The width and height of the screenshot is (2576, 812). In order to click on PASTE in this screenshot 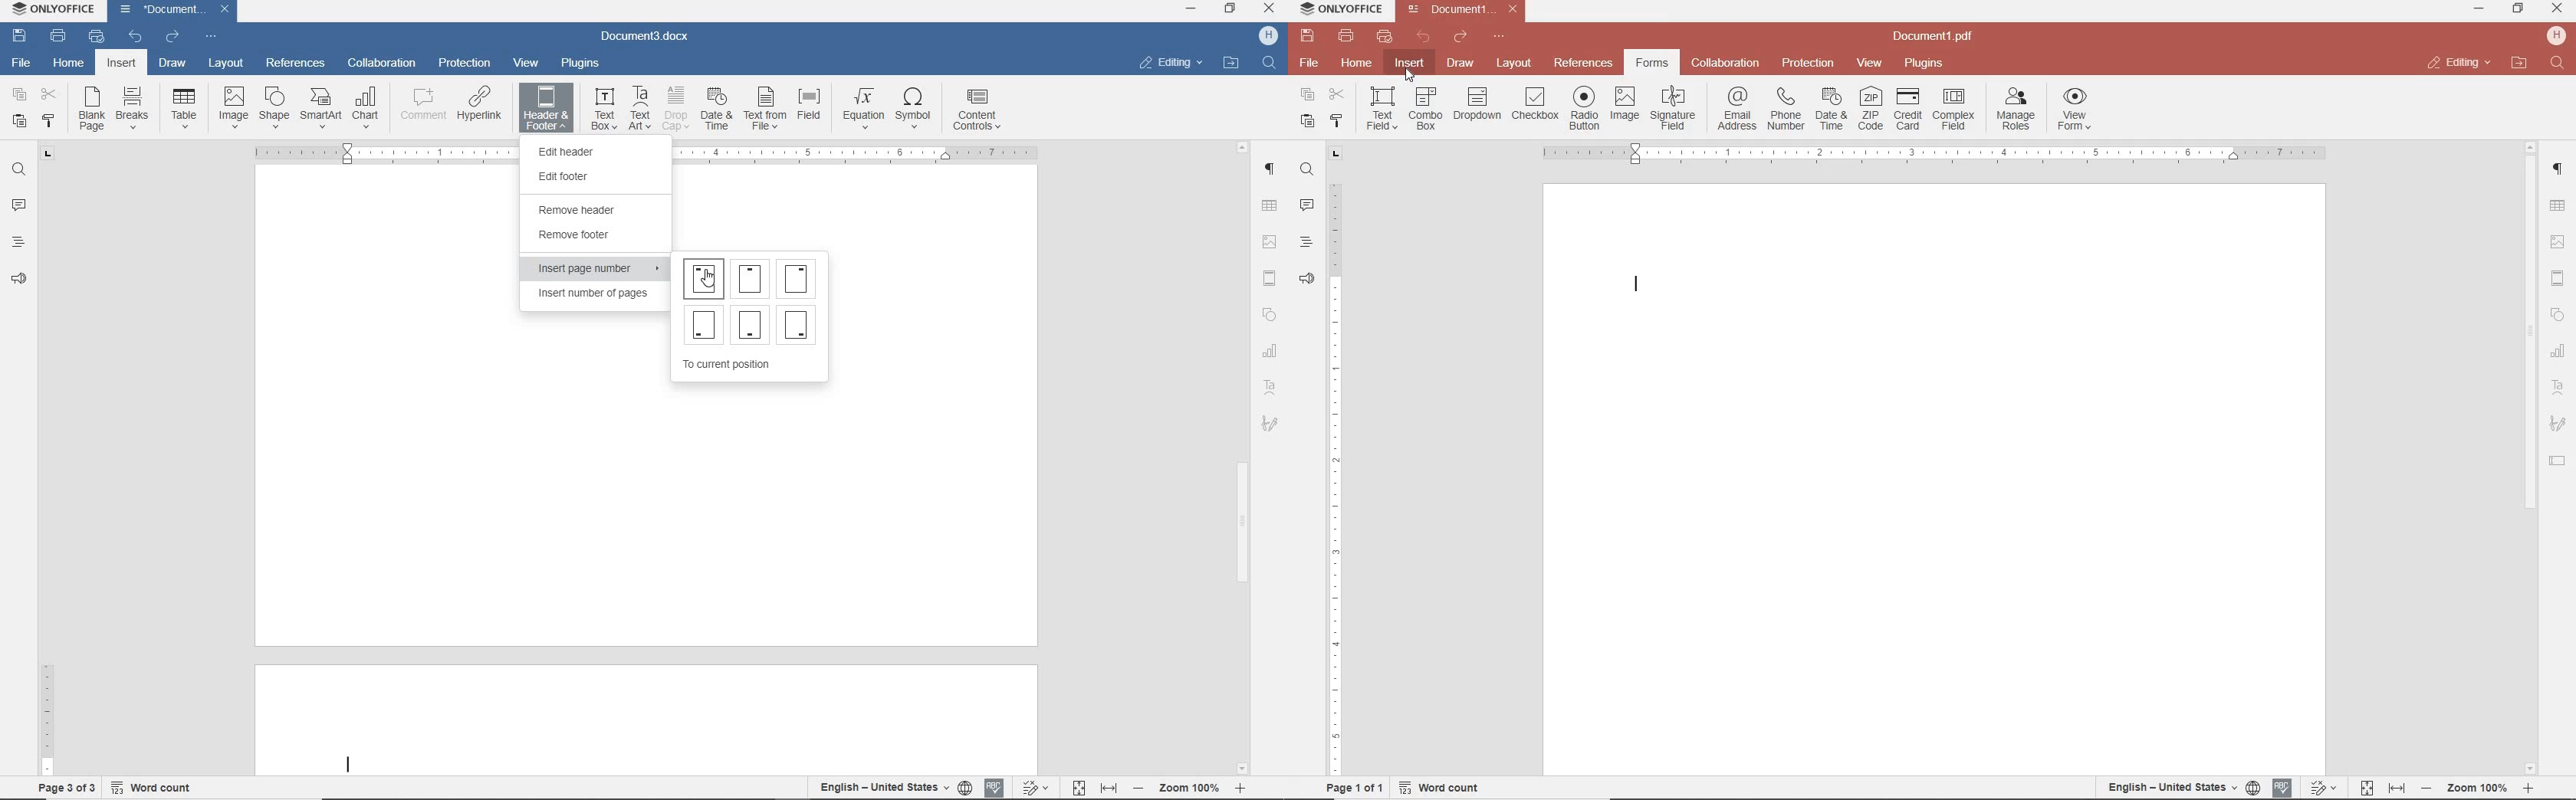, I will do `click(20, 120)`.